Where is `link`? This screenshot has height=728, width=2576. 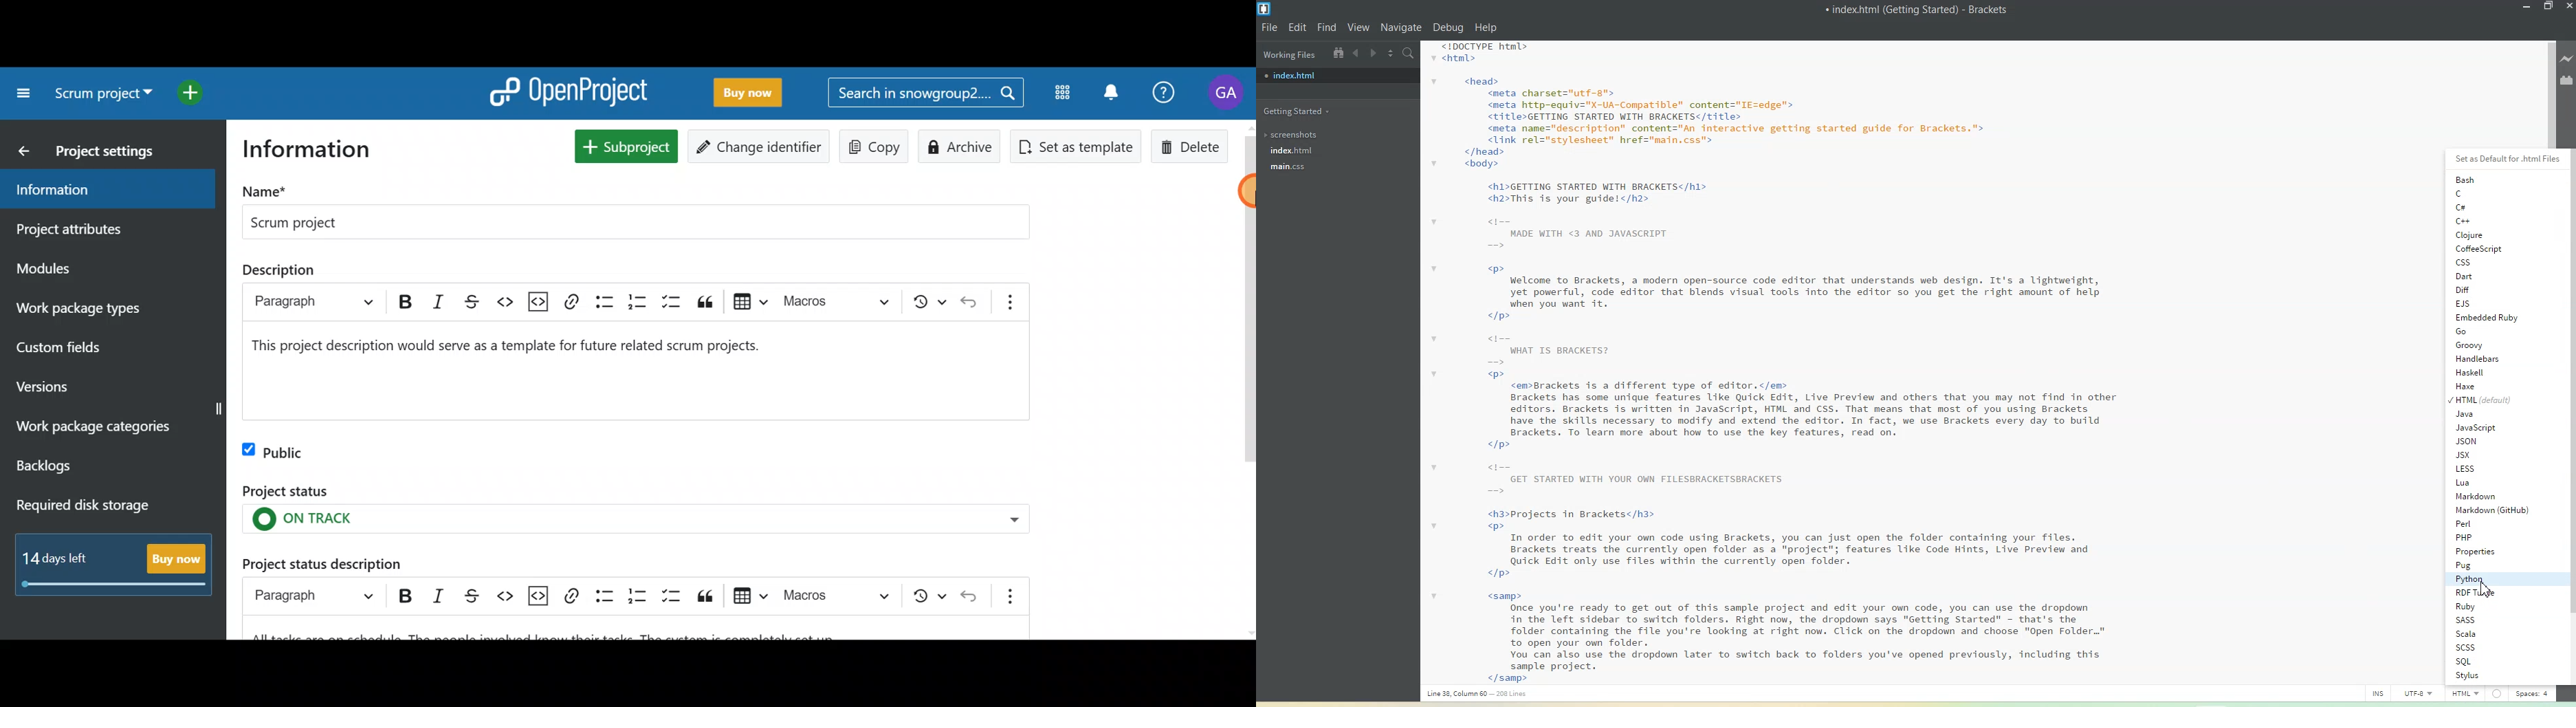
link is located at coordinates (572, 301).